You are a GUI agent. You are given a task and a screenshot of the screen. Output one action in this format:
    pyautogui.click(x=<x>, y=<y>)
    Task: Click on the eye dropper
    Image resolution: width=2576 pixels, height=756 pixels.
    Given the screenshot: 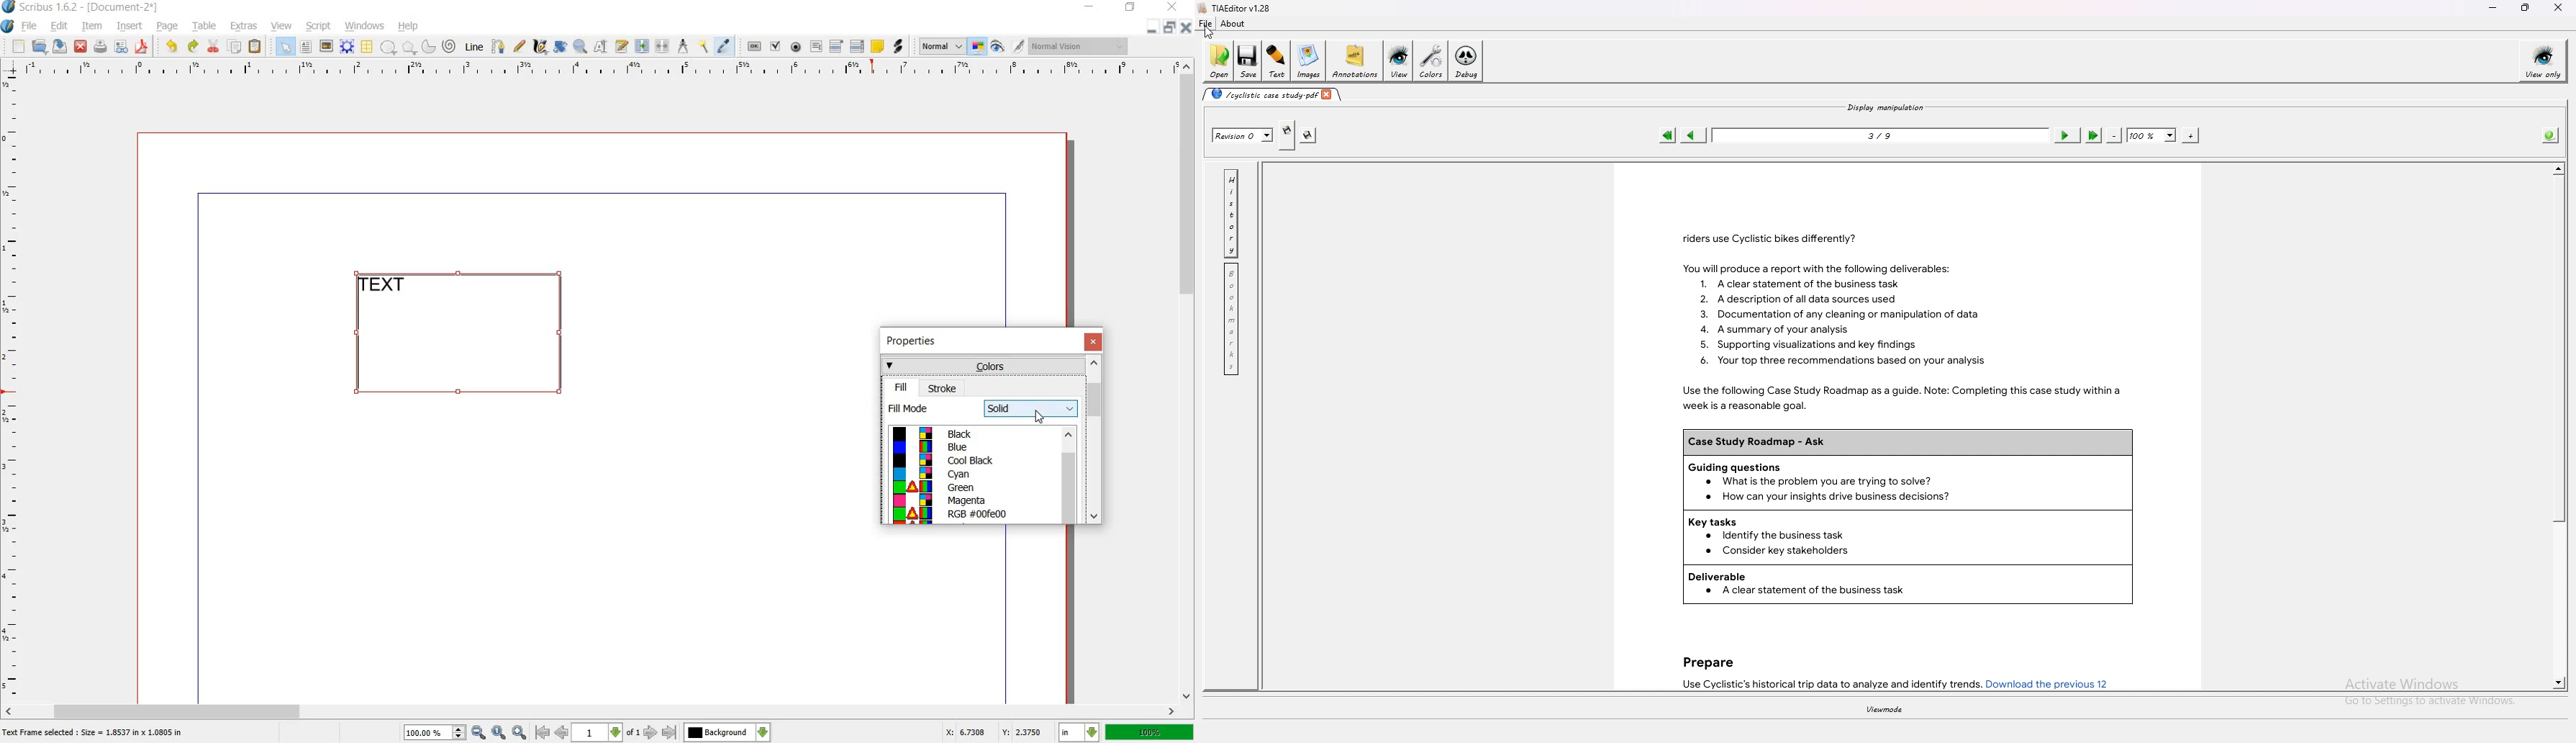 What is the action you would take?
    pyautogui.click(x=725, y=47)
    